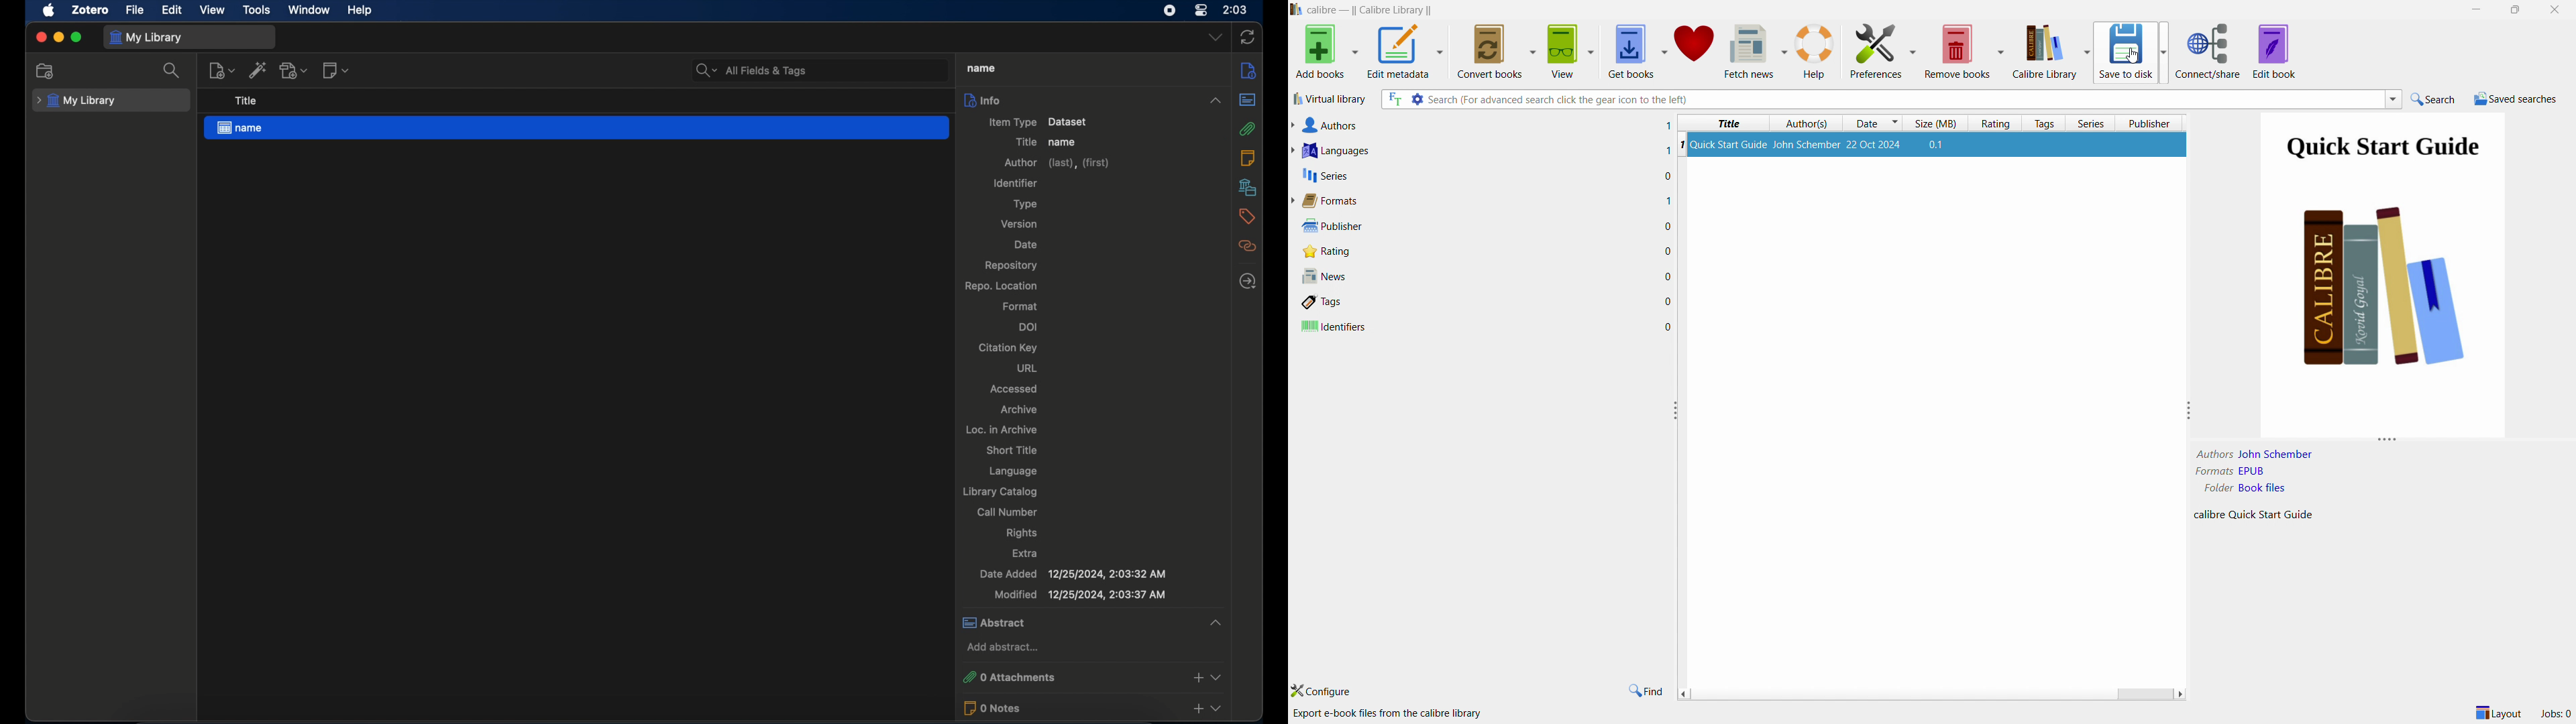 The image size is (2576, 728). I want to click on apple, so click(49, 11).